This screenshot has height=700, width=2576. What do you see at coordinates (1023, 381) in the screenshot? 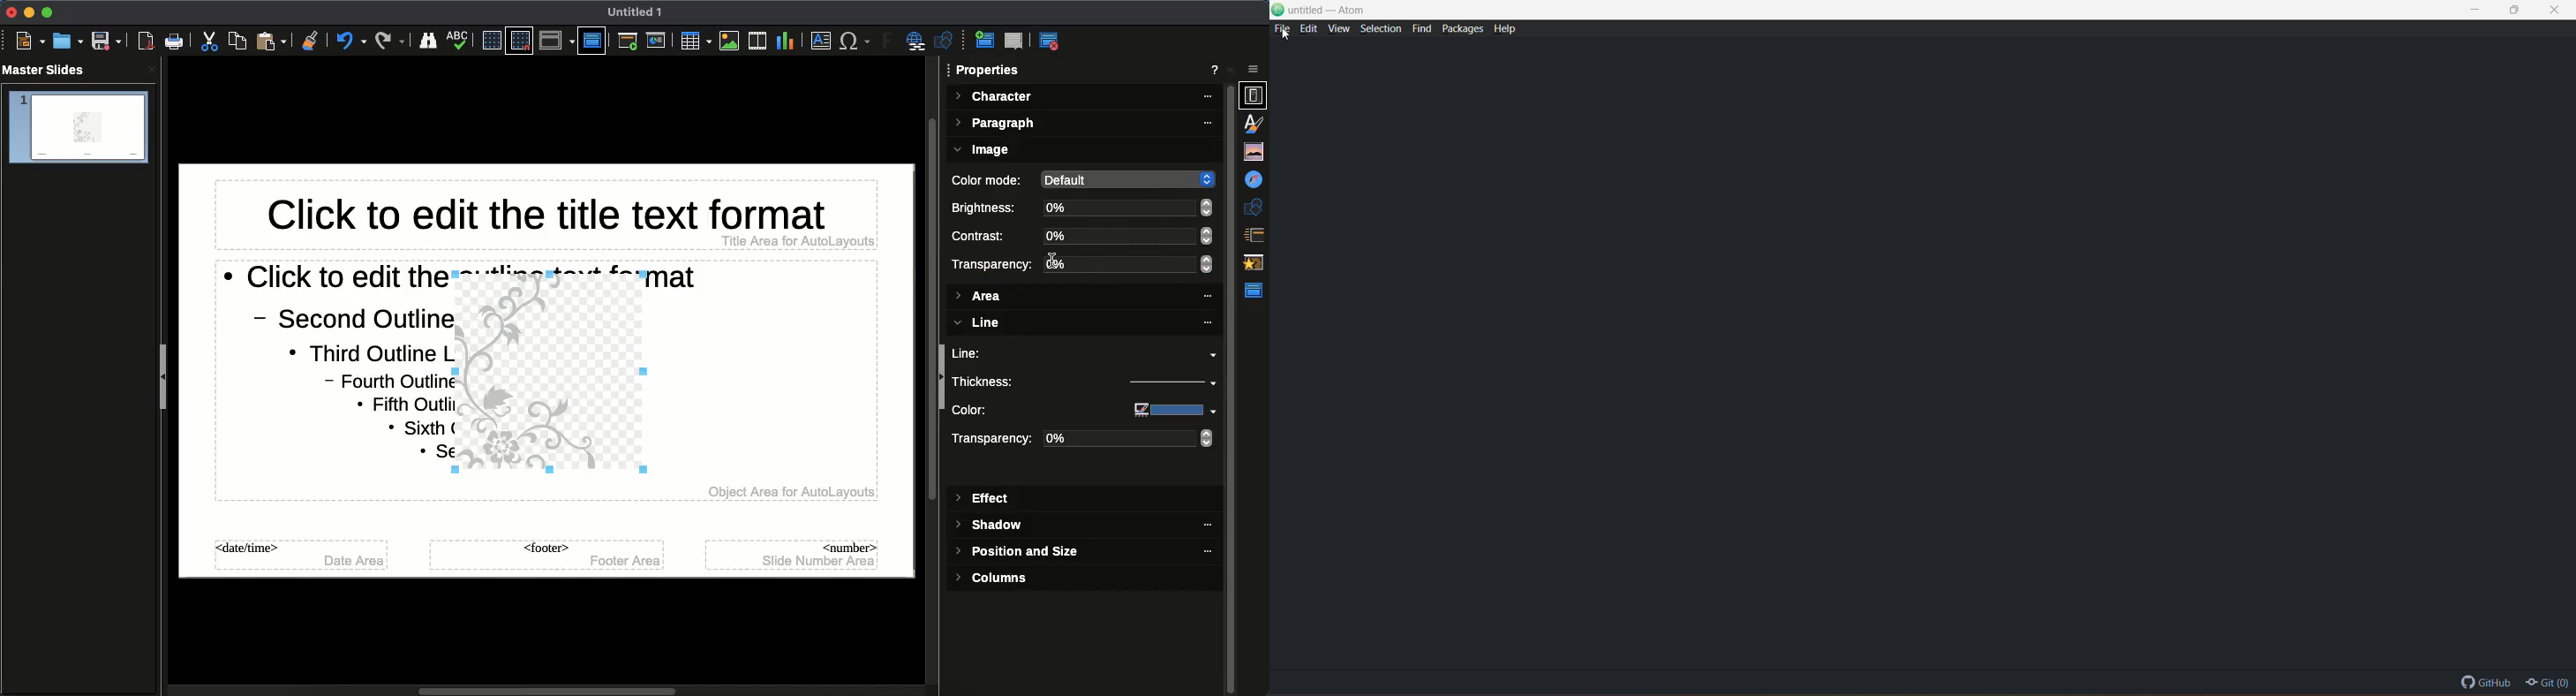
I see `Thickness` at bounding box center [1023, 381].